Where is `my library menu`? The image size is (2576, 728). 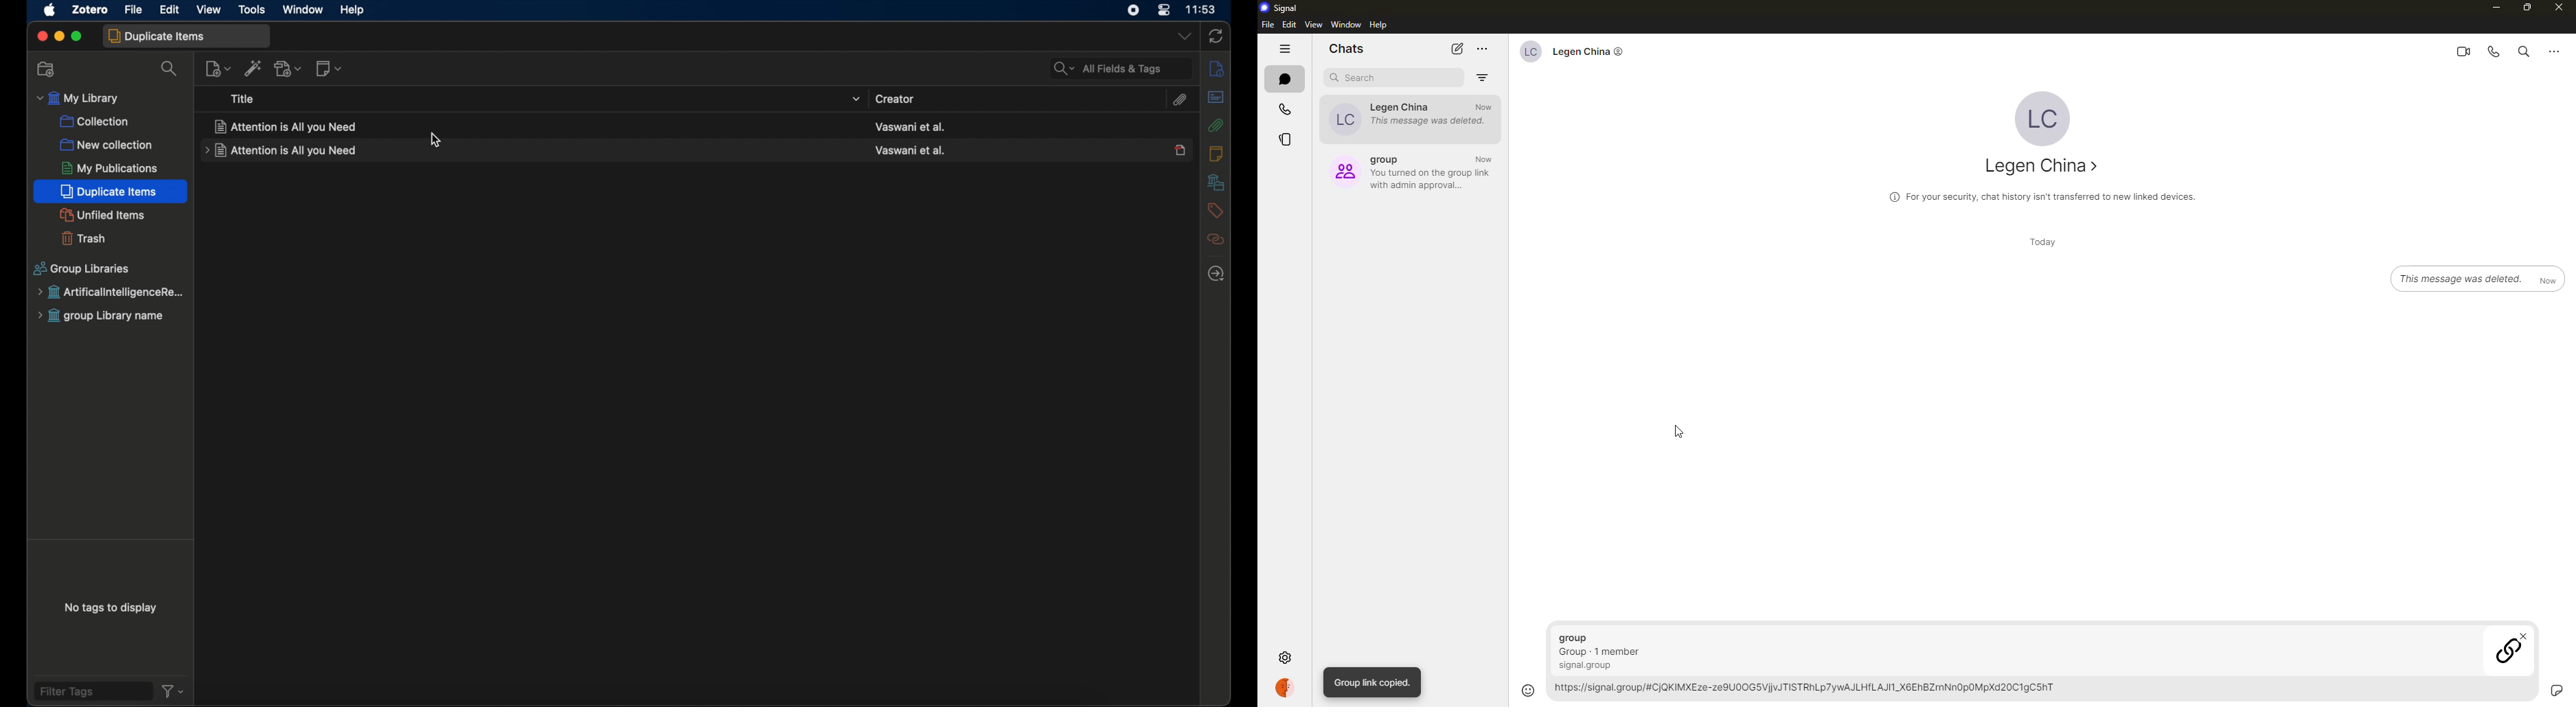 my library menu is located at coordinates (79, 99).